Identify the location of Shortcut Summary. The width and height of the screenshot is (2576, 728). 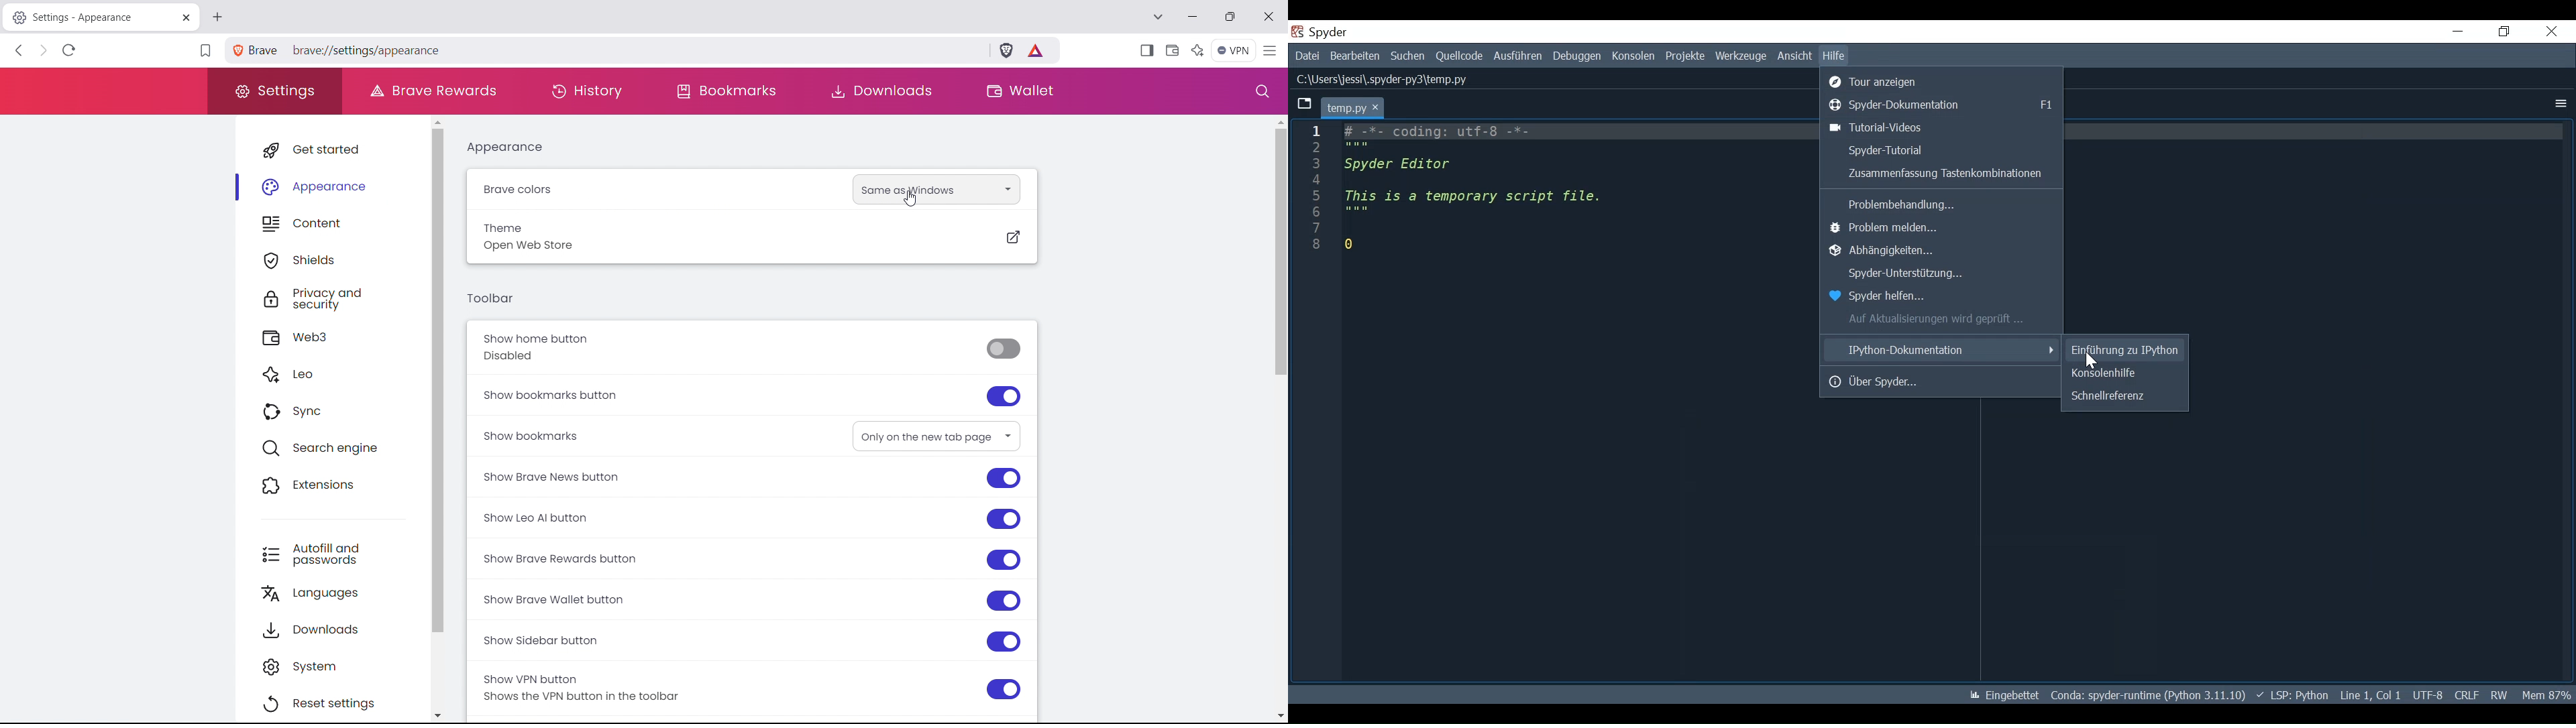
(1939, 174).